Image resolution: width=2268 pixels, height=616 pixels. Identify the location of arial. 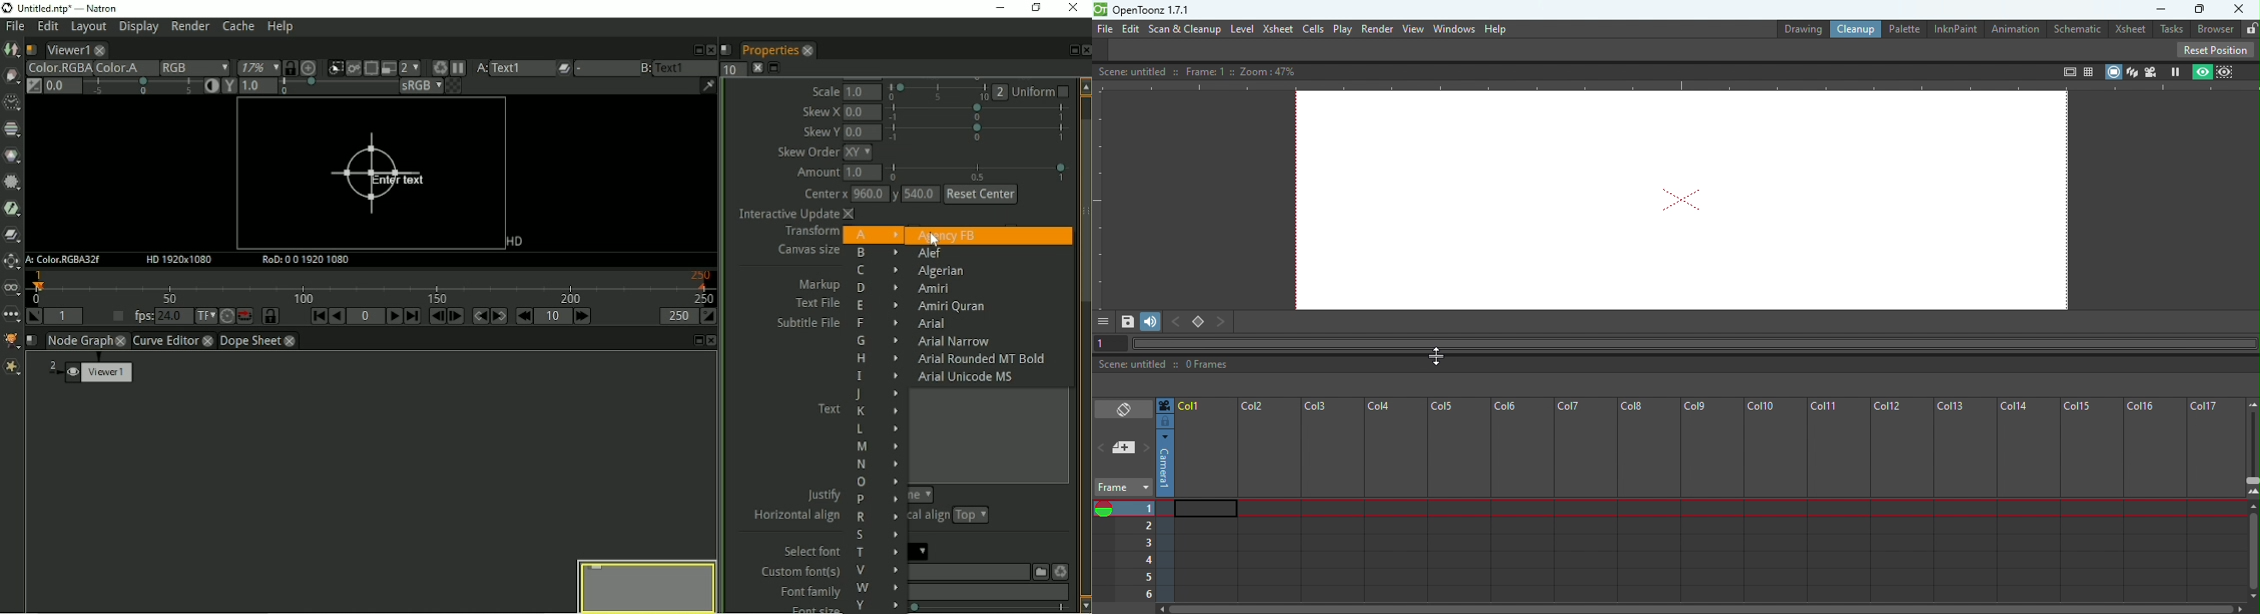
(921, 551).